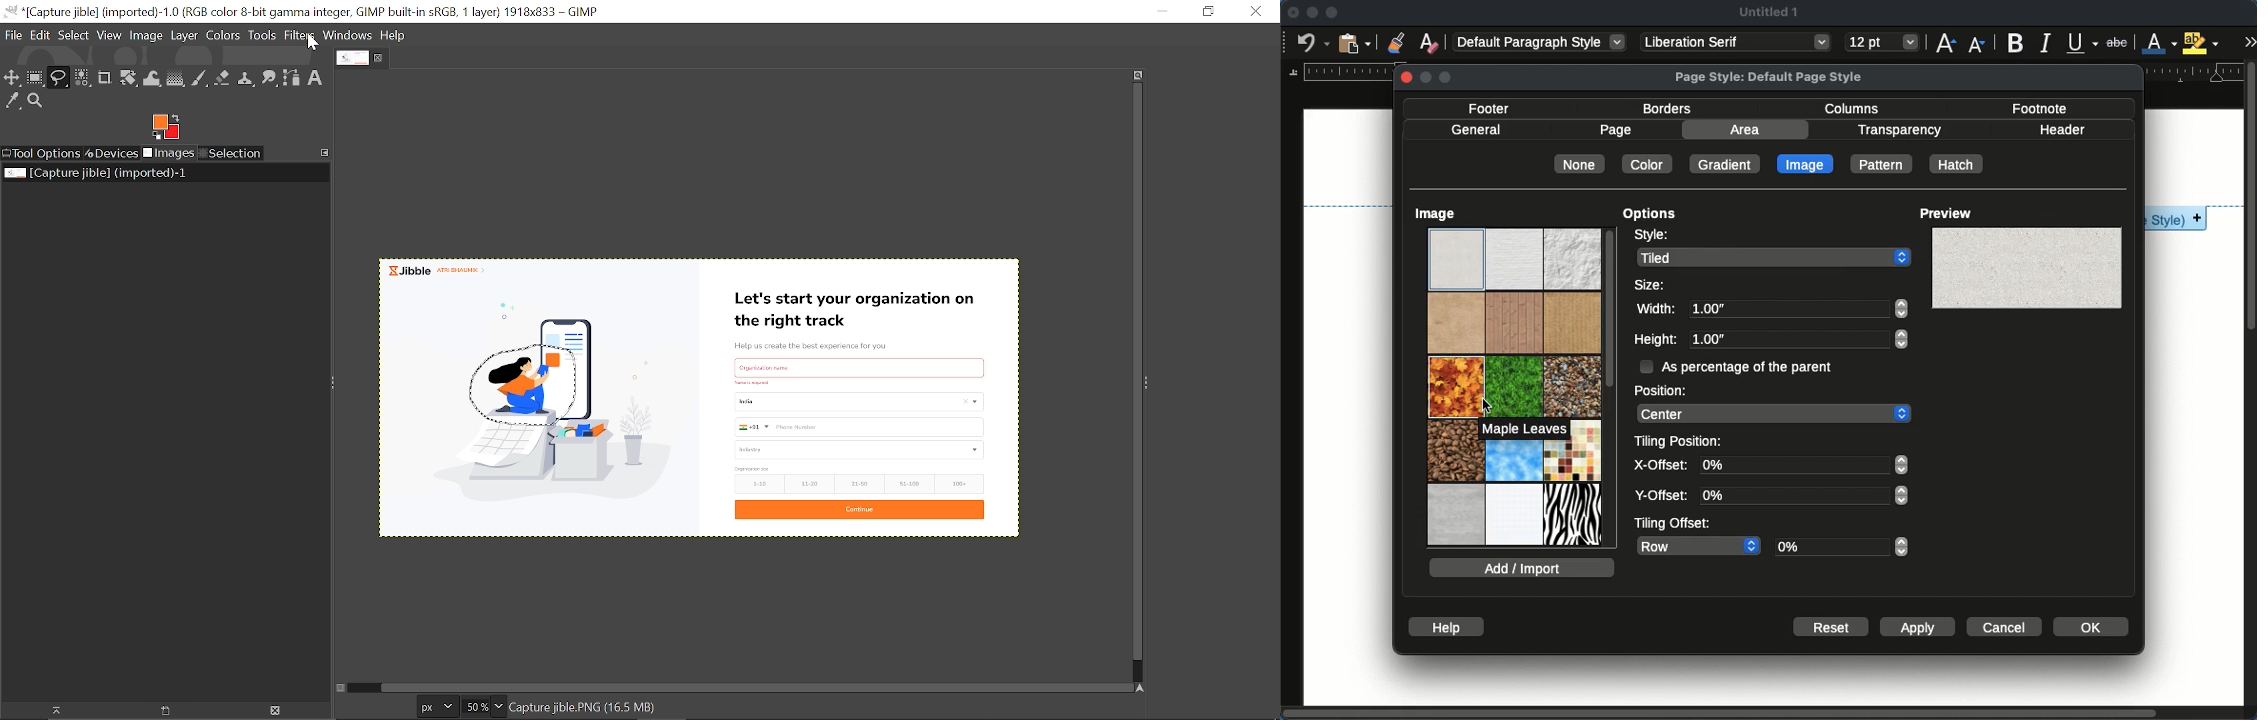 The image size is (2268, 728). I want to click on Liberation serif, so click(1737, 43).